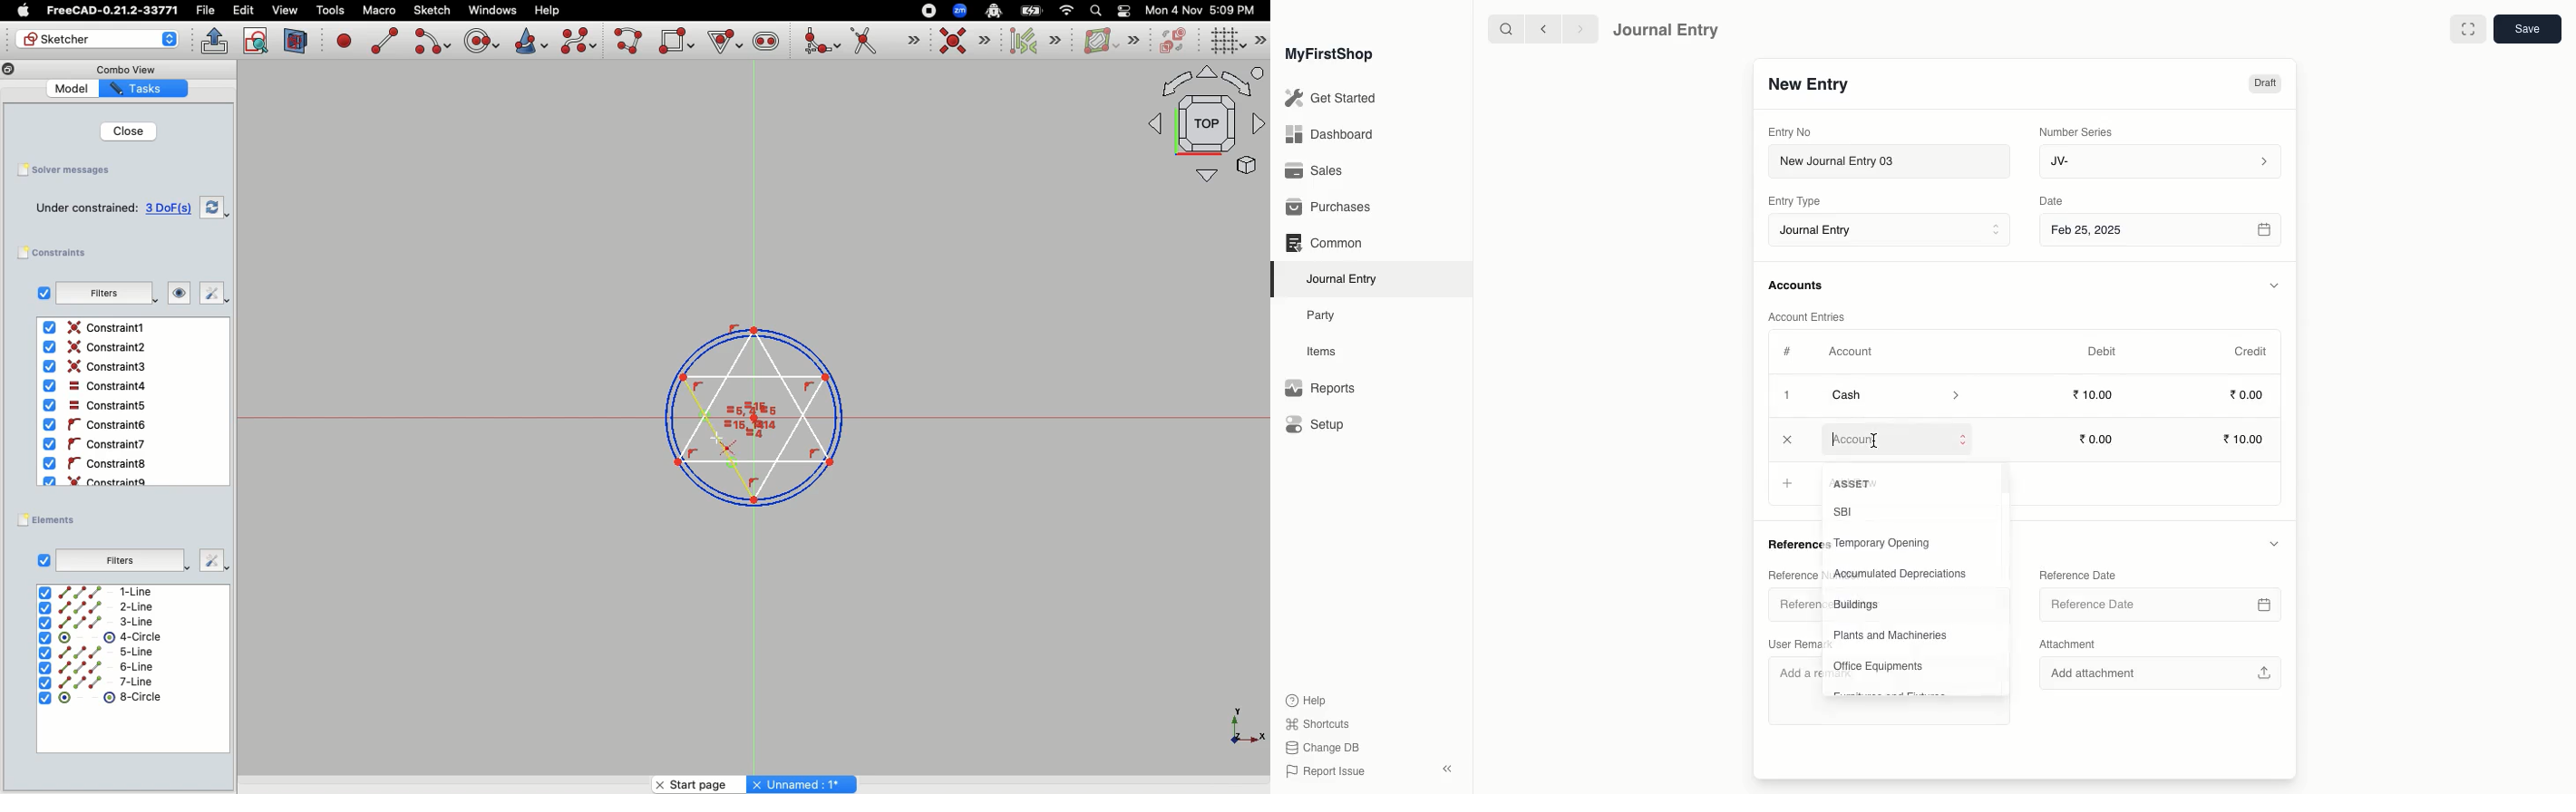  Describe the element at coordinates (1792, 483) in the screenshot. I see `Add` at that location.